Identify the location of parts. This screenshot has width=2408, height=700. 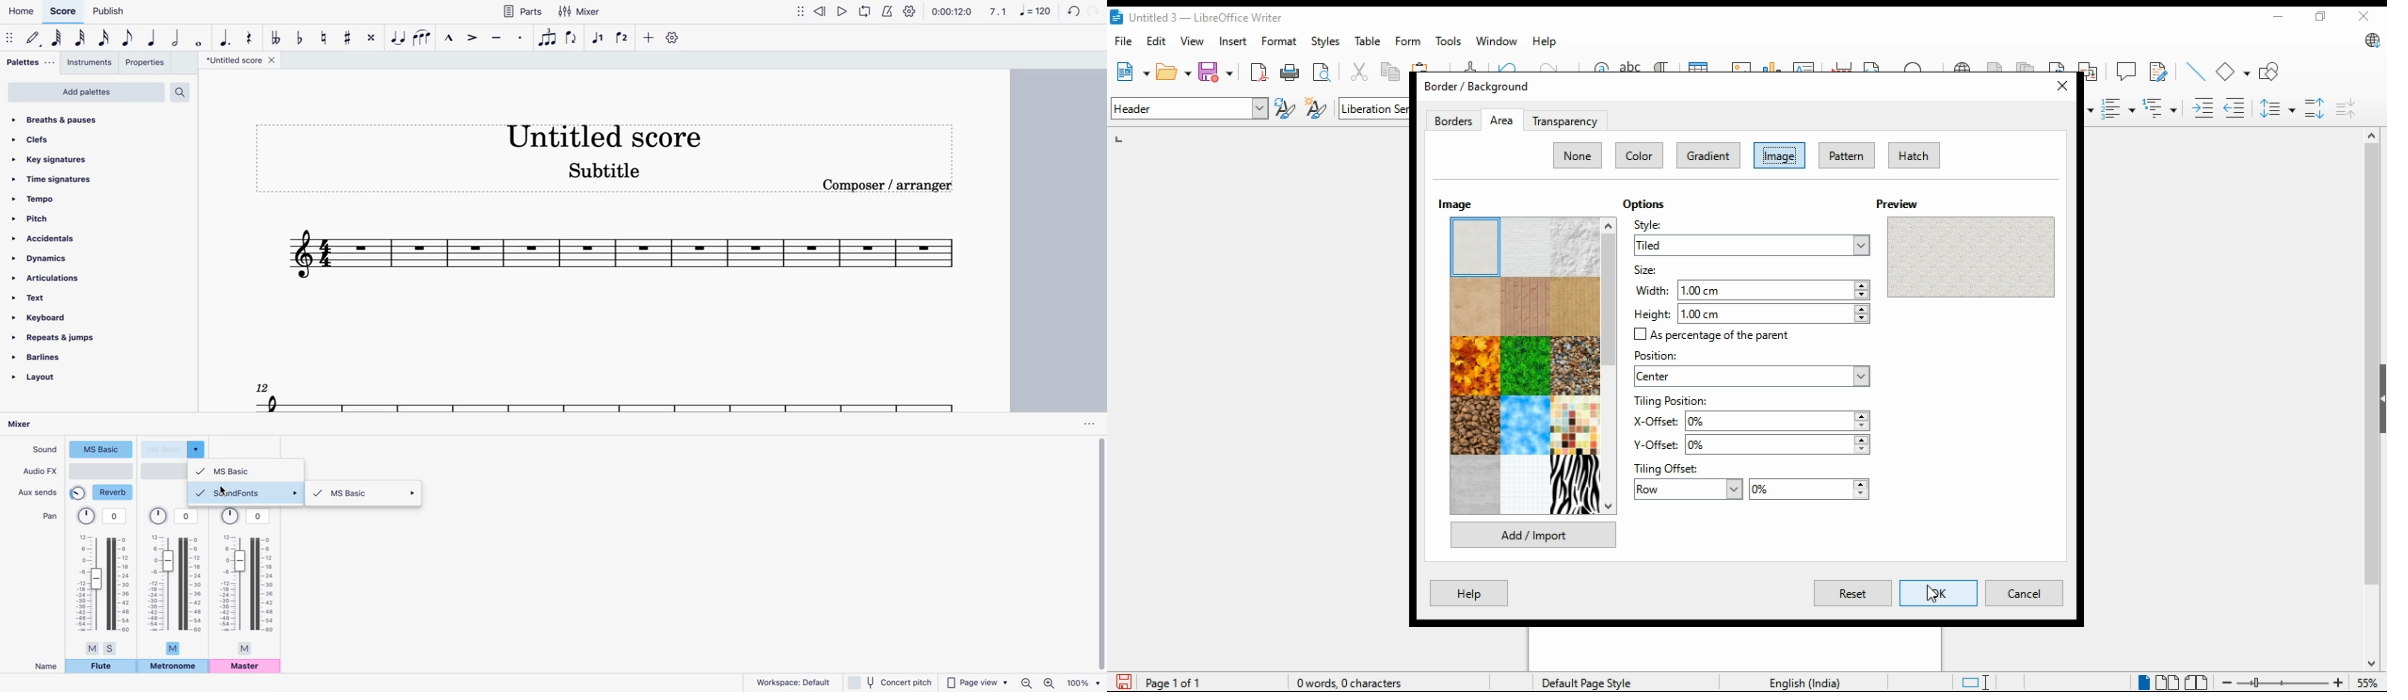
(524, 11).